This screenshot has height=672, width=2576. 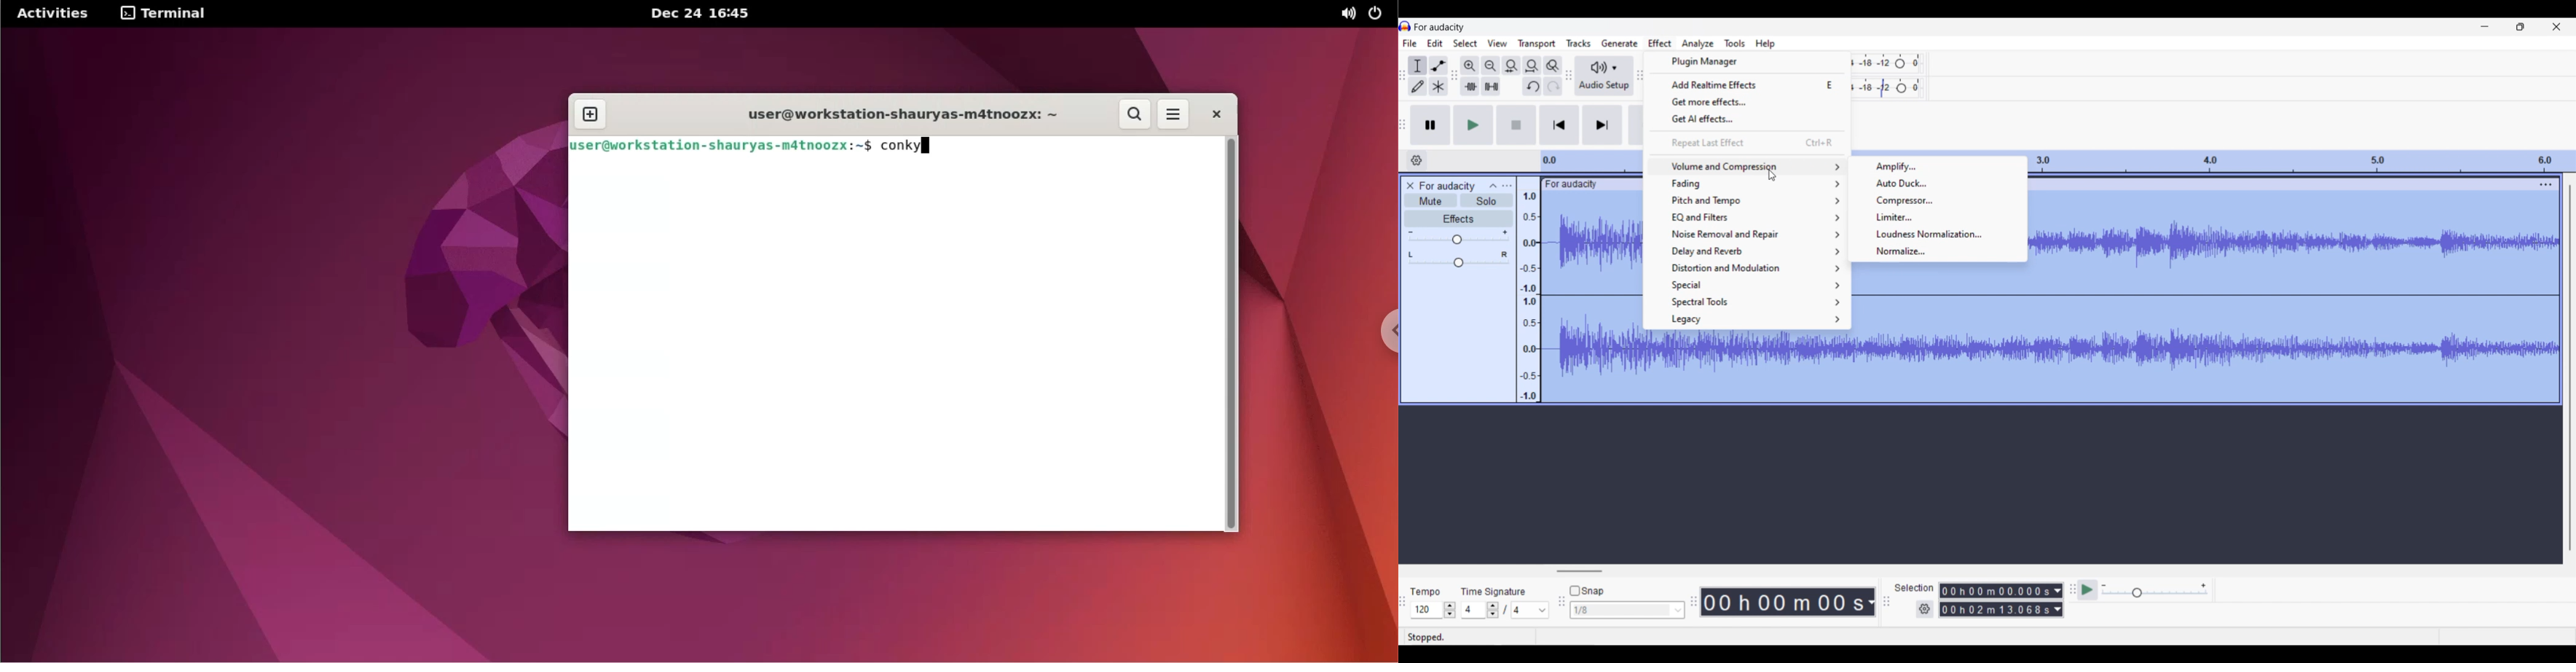 What do you see at coordinates (1888, 63) in the screenshot?
I see `Recording level` at bounding box center [1888, 63].